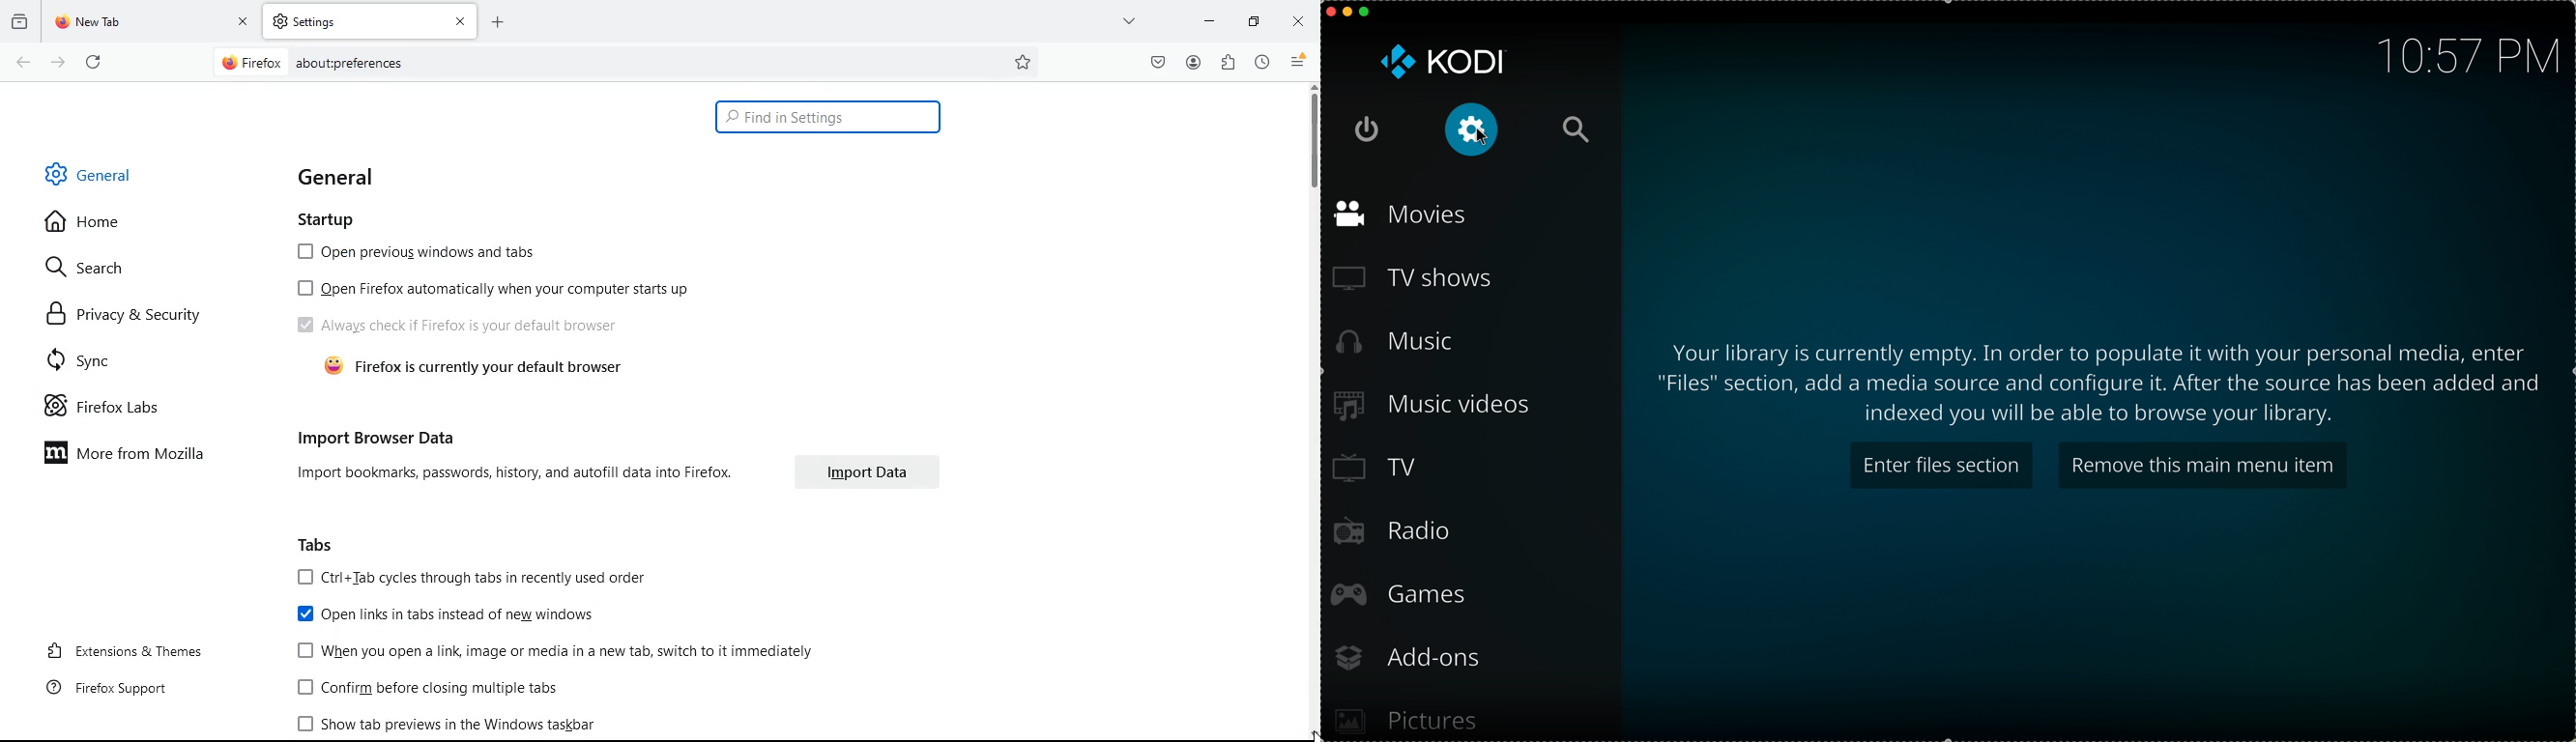  Describe the element at coordinates (1412, 280) in the screenshot. I see `TV shows` at that location.